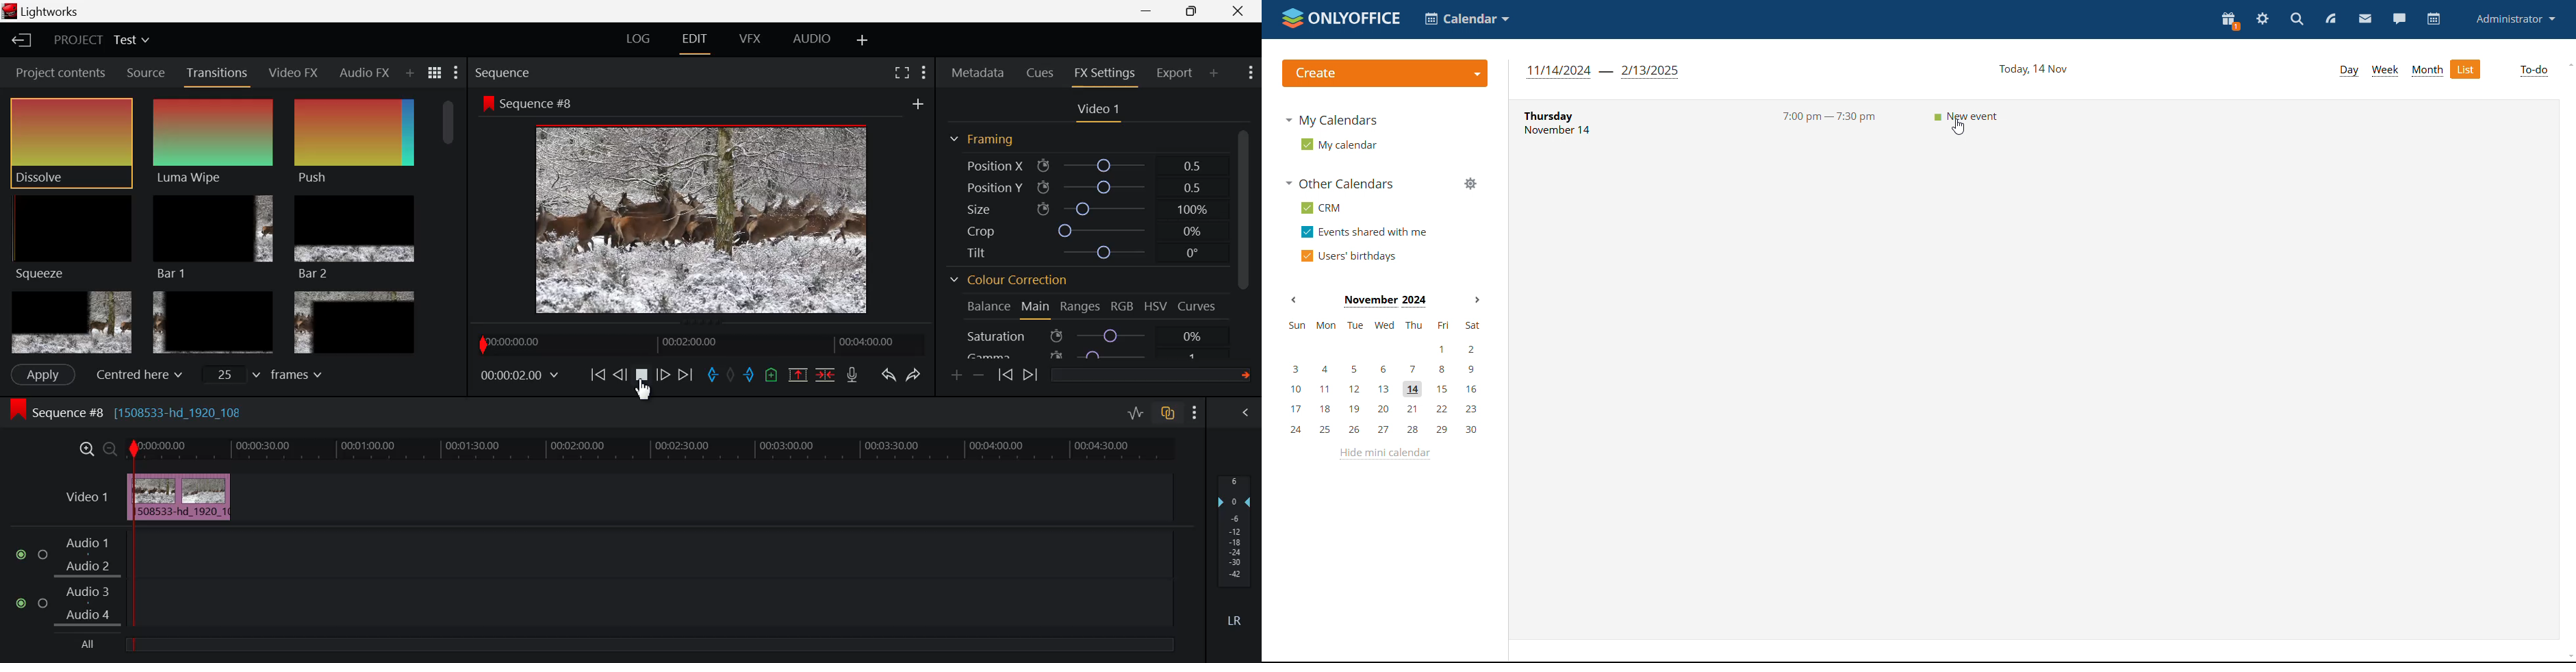 This screenshot has width=2576, height=672. I want to click on Position Y, so click(1089, 187).